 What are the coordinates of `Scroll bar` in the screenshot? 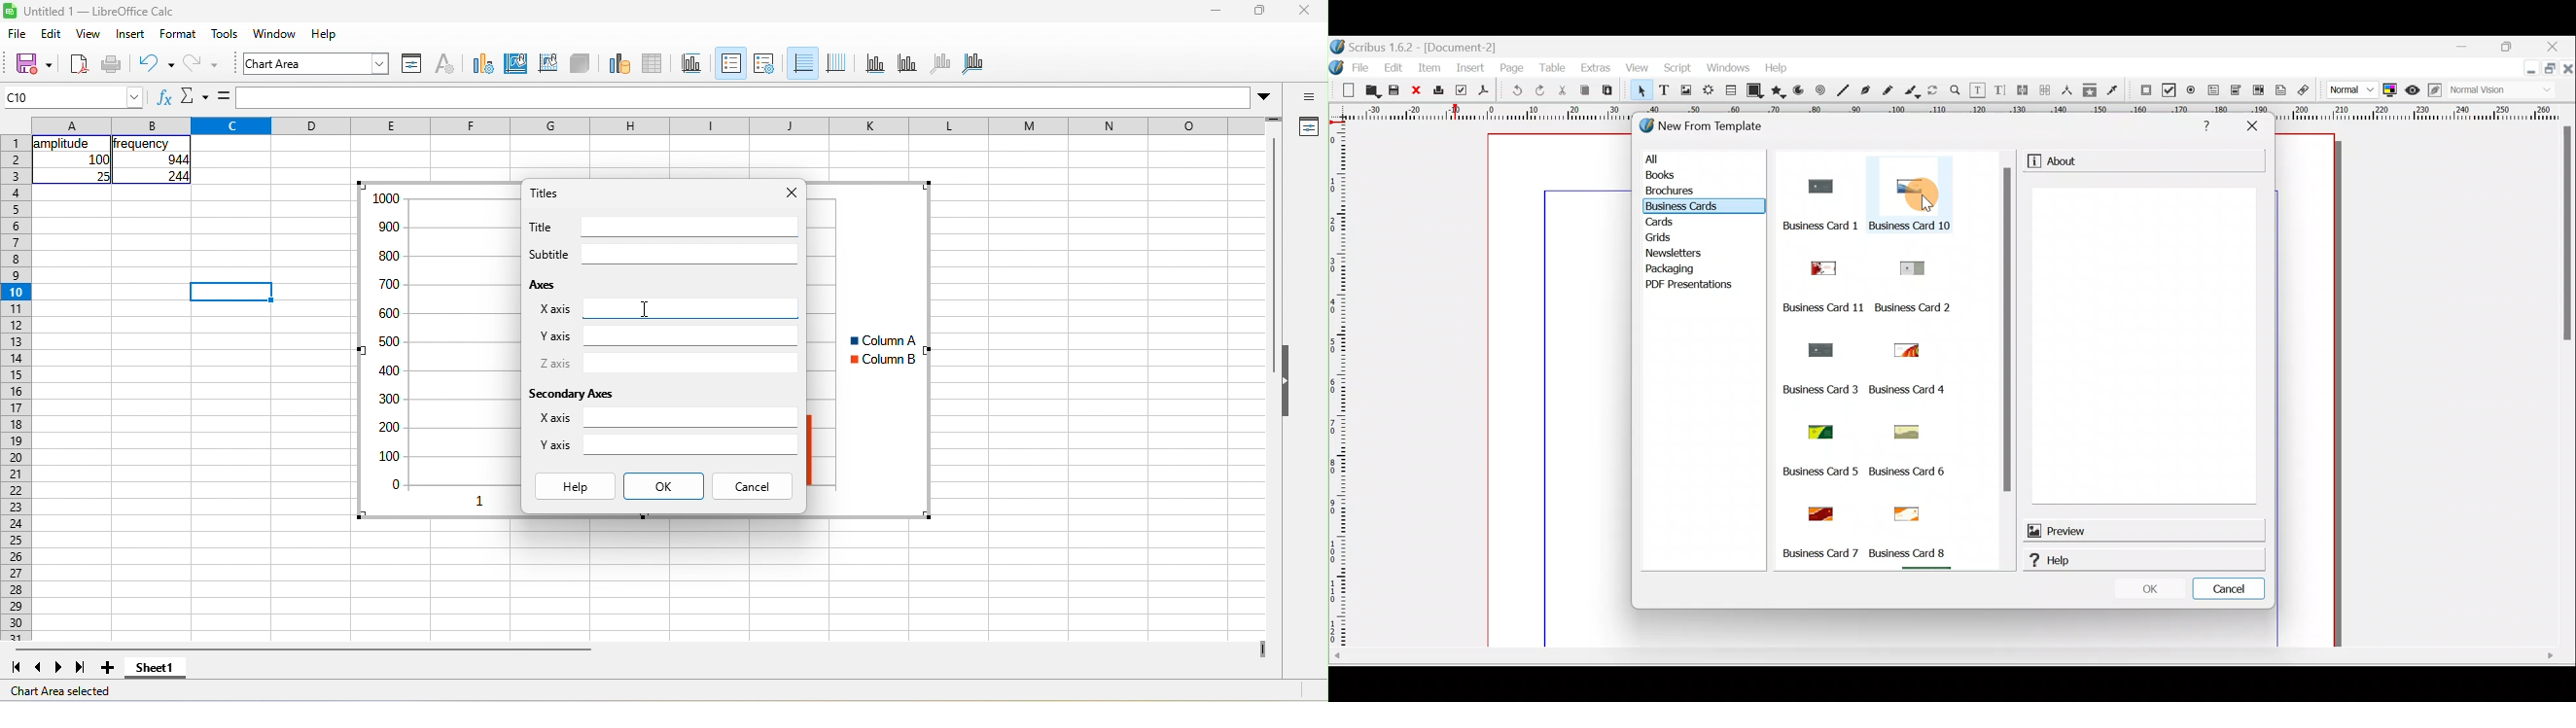 It's located at (1889, 571).